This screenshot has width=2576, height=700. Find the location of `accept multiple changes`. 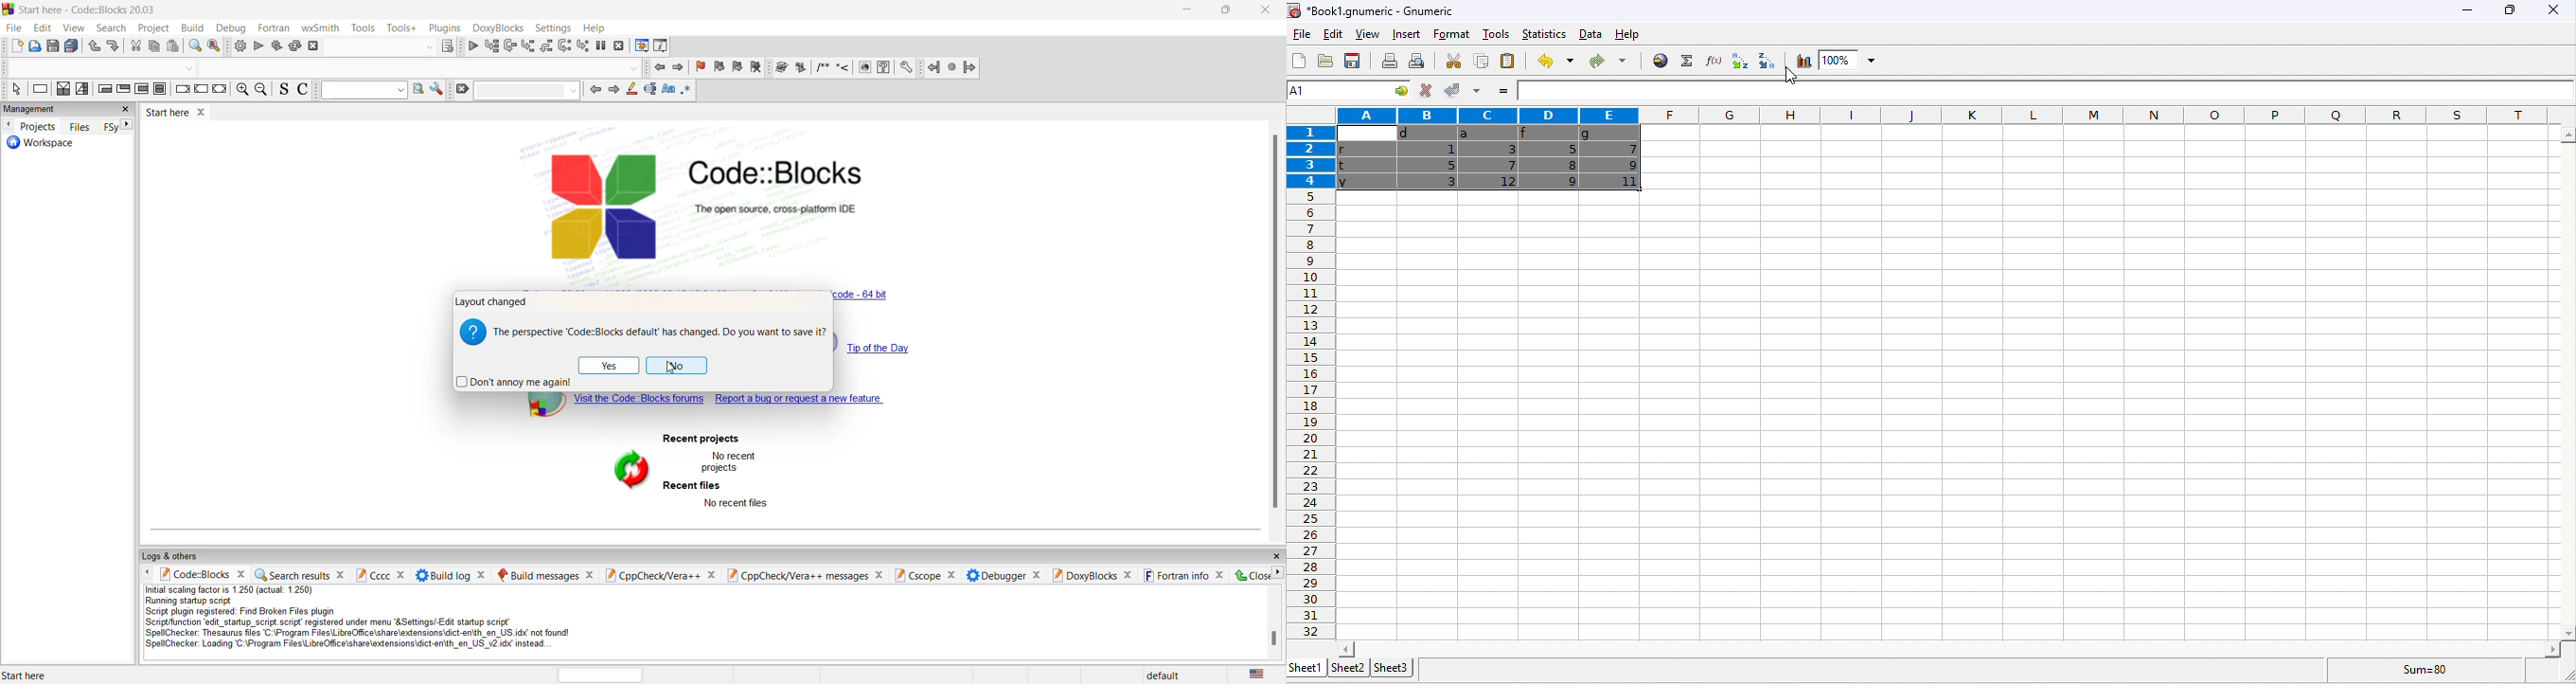

accept multiple changes is located at coordinates (1478, 90).